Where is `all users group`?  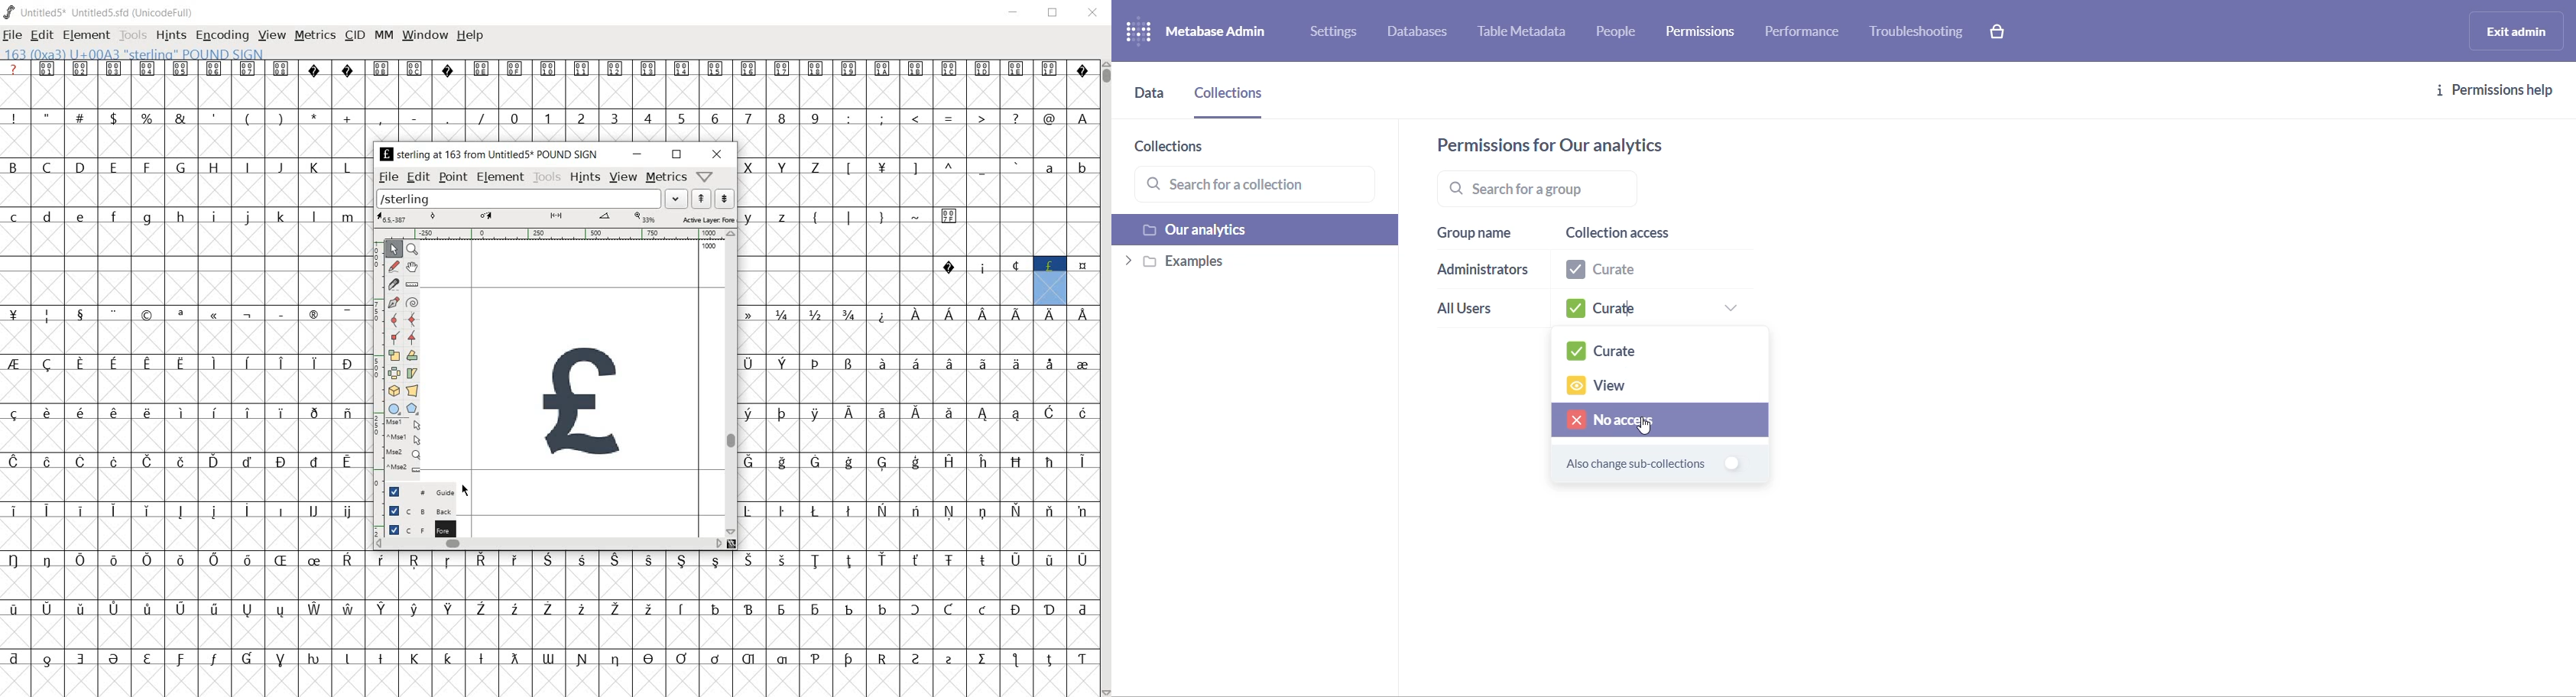 all users group is located at coordinates (1476, 312).